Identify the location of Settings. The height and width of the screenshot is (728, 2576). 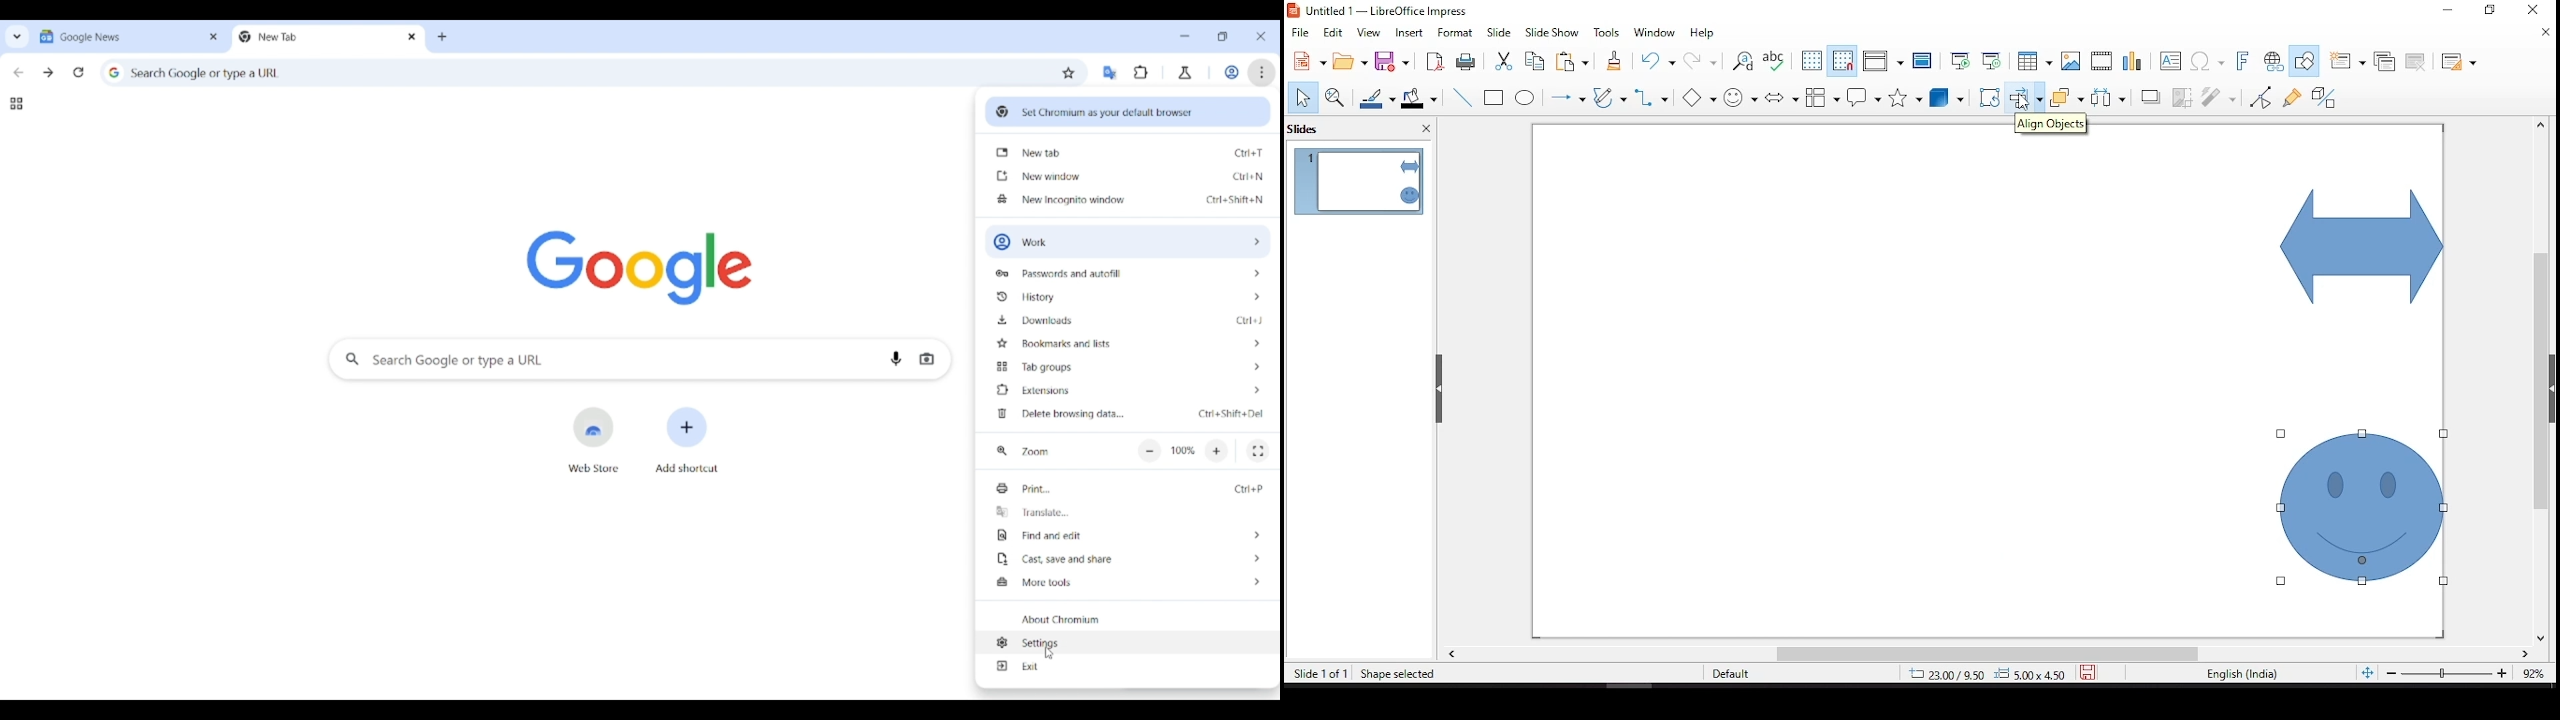
(1127, 643).